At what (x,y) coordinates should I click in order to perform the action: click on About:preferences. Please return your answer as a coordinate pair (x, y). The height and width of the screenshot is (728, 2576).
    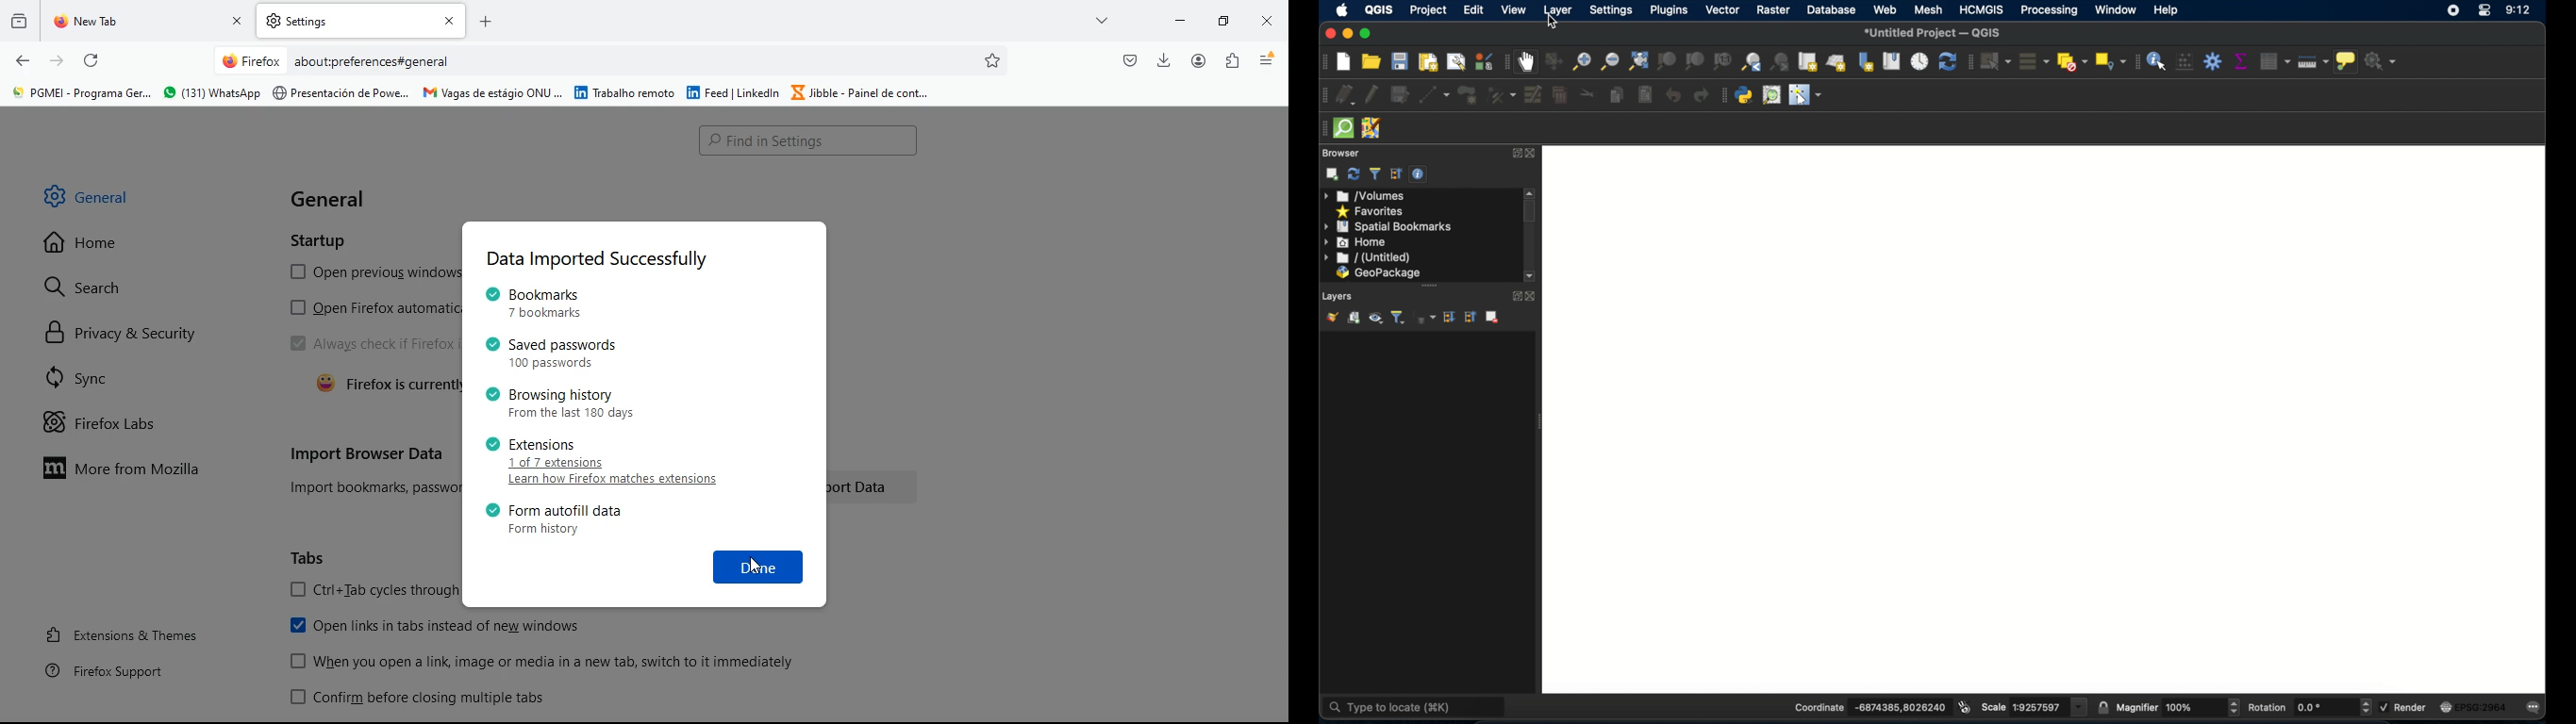
    Looking at the image, I should click on (345, 61).